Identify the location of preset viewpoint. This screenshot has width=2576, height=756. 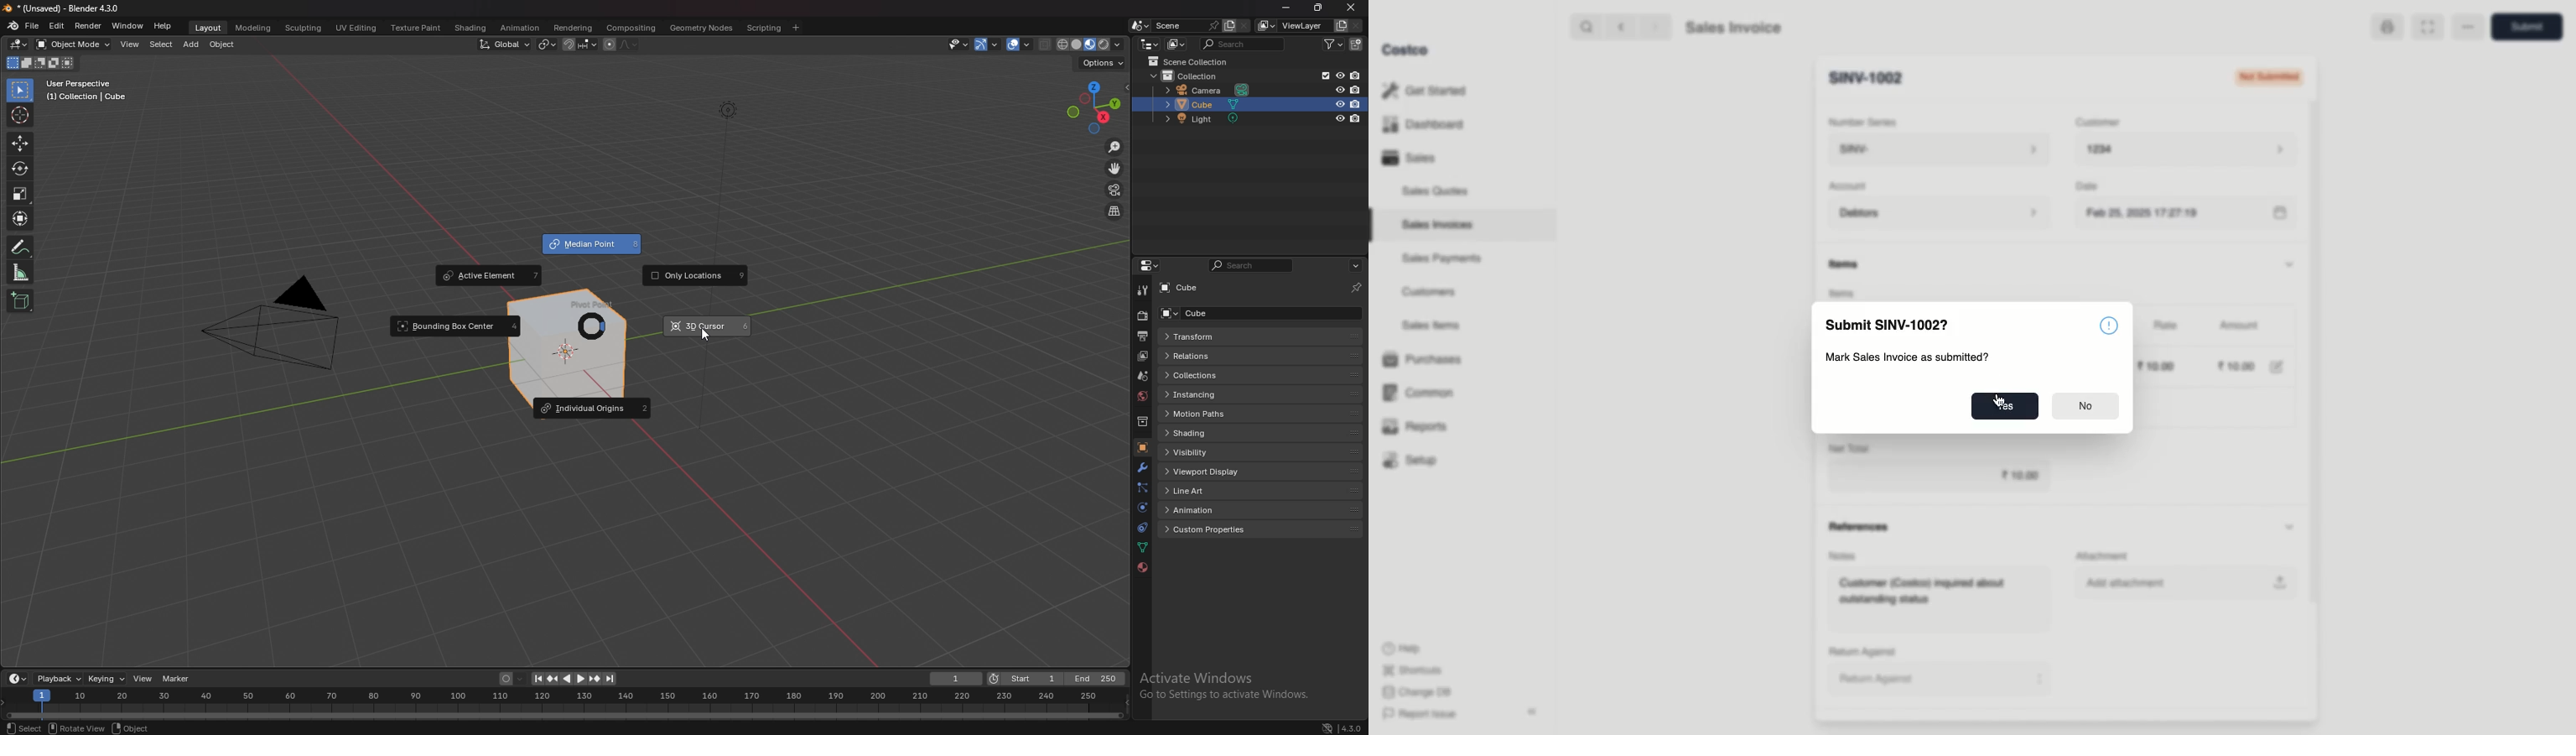
(1094, 107).